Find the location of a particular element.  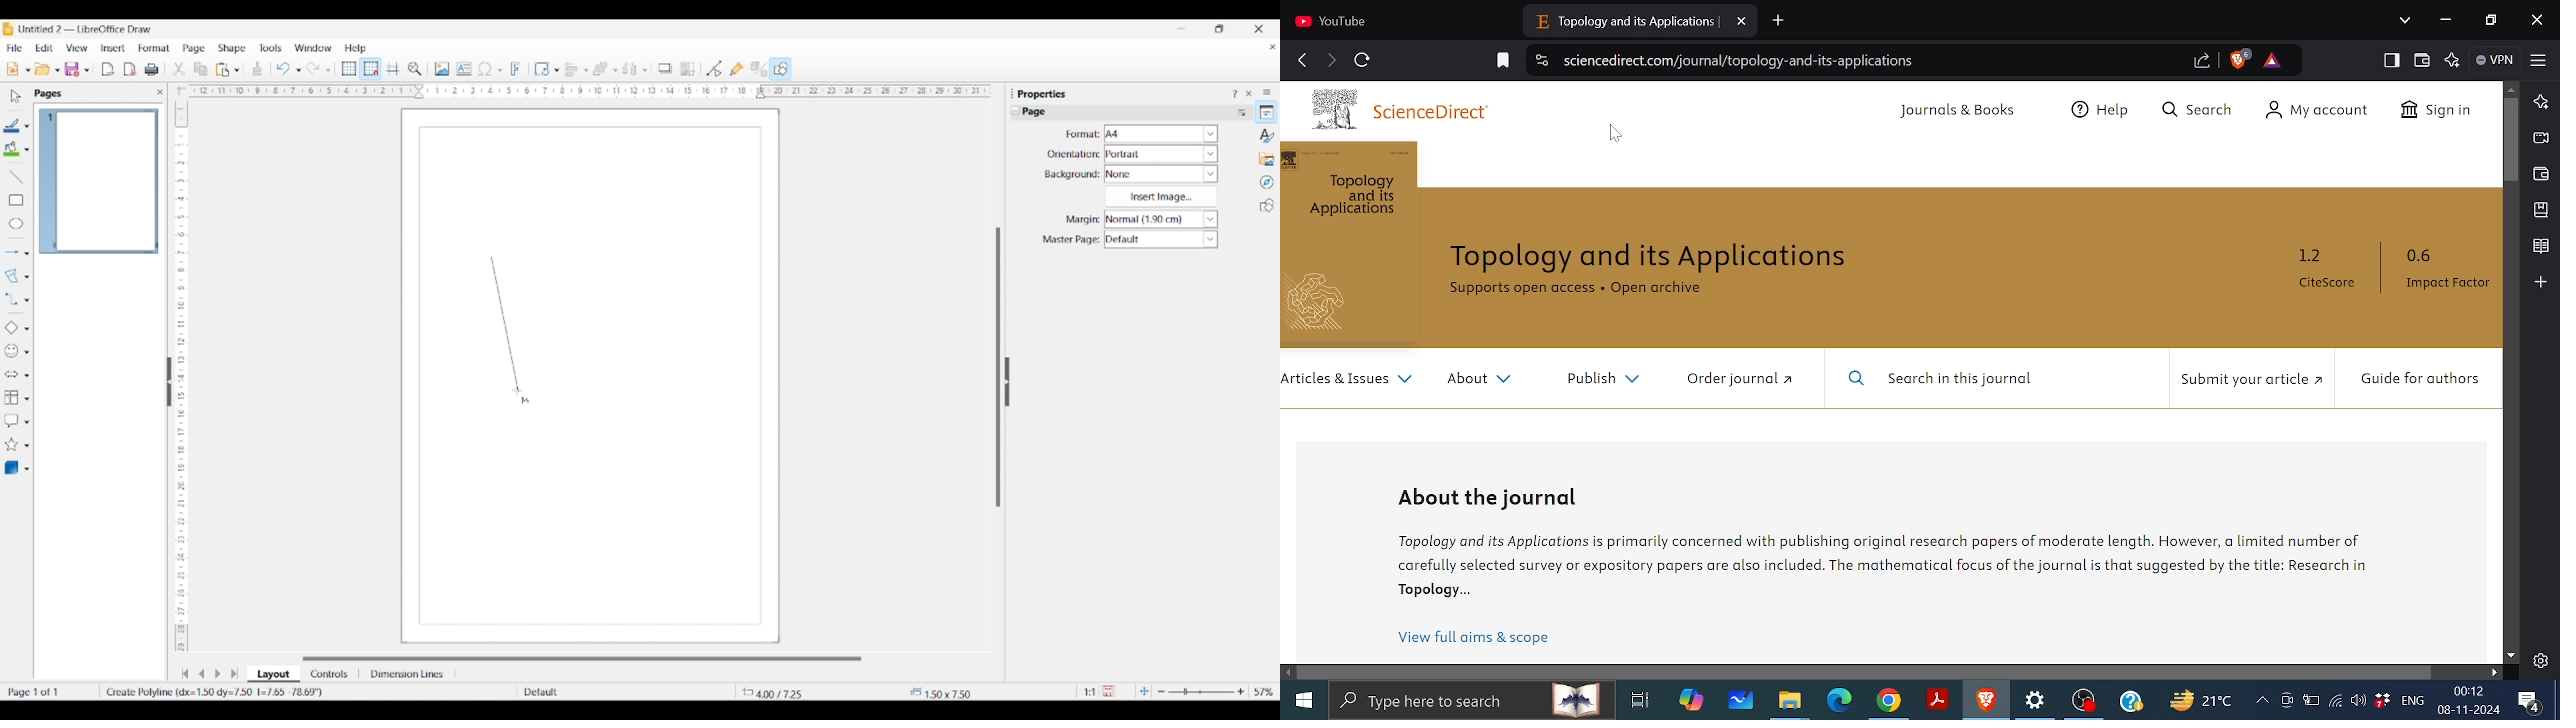

Help is located at coordinates (356, 49).